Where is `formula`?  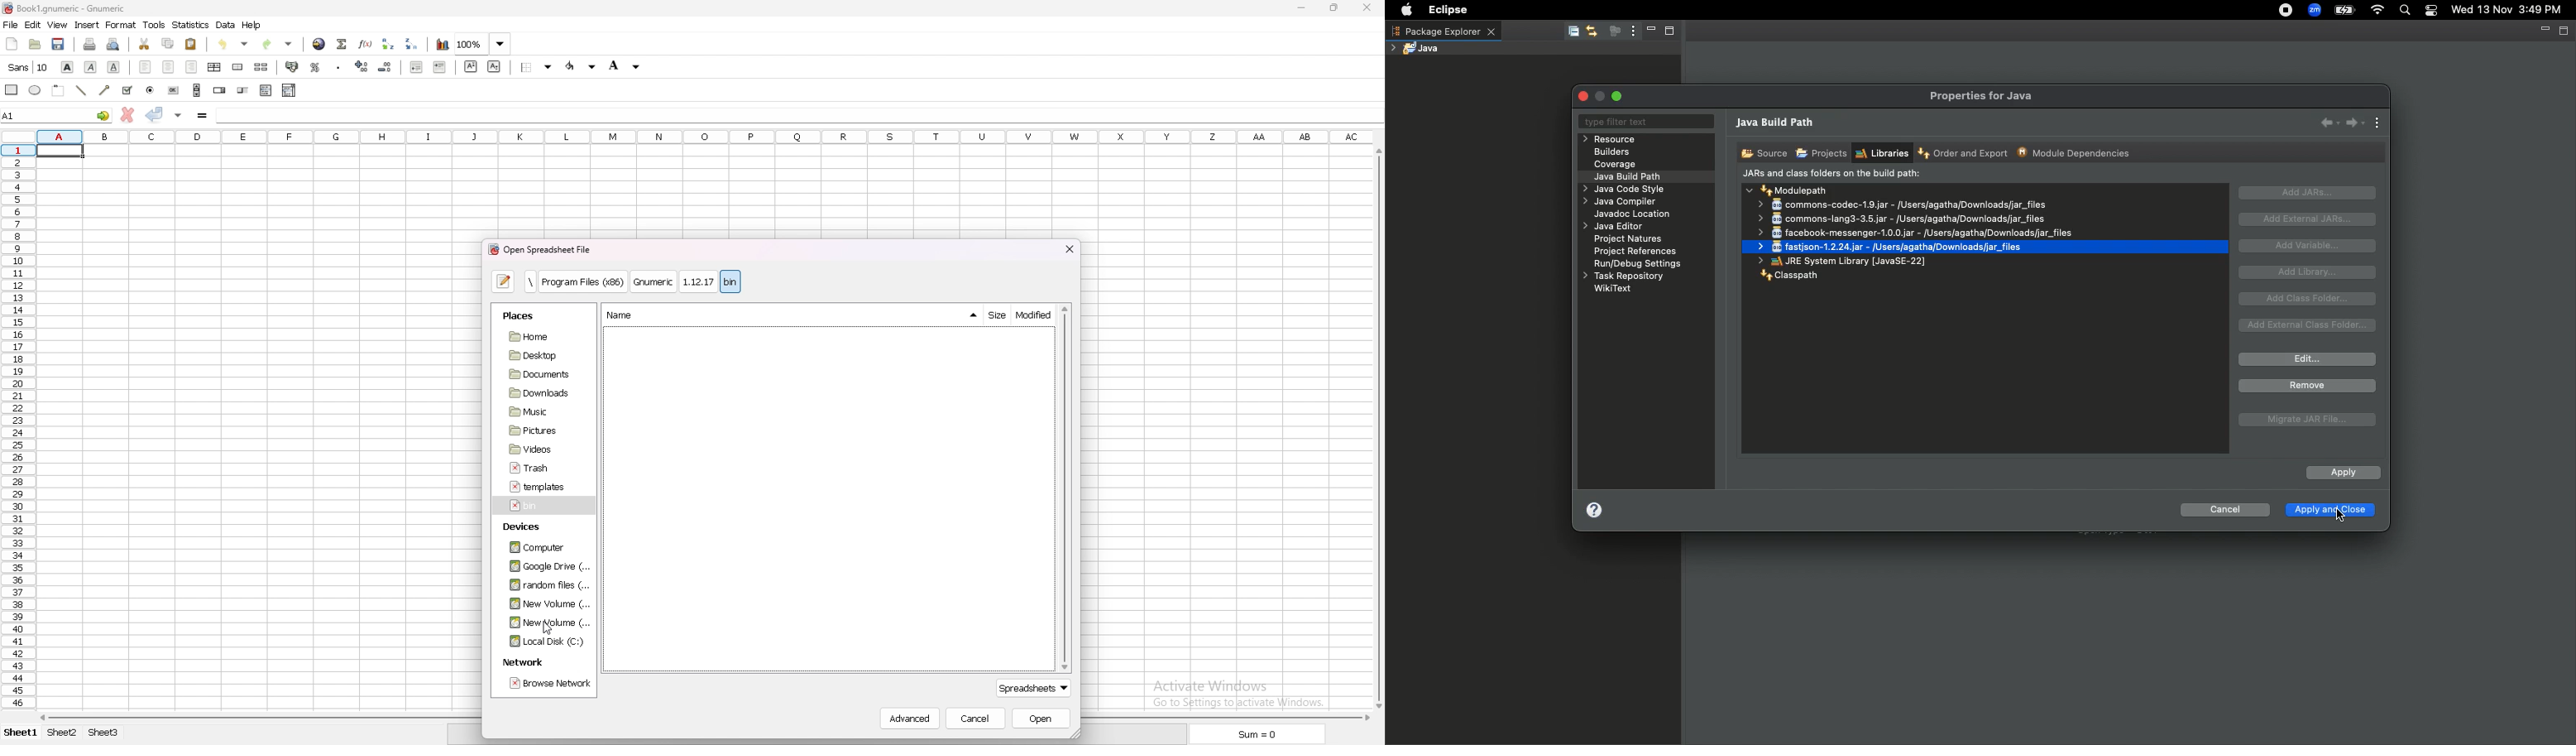
formula is located at coordinates (203, 115).